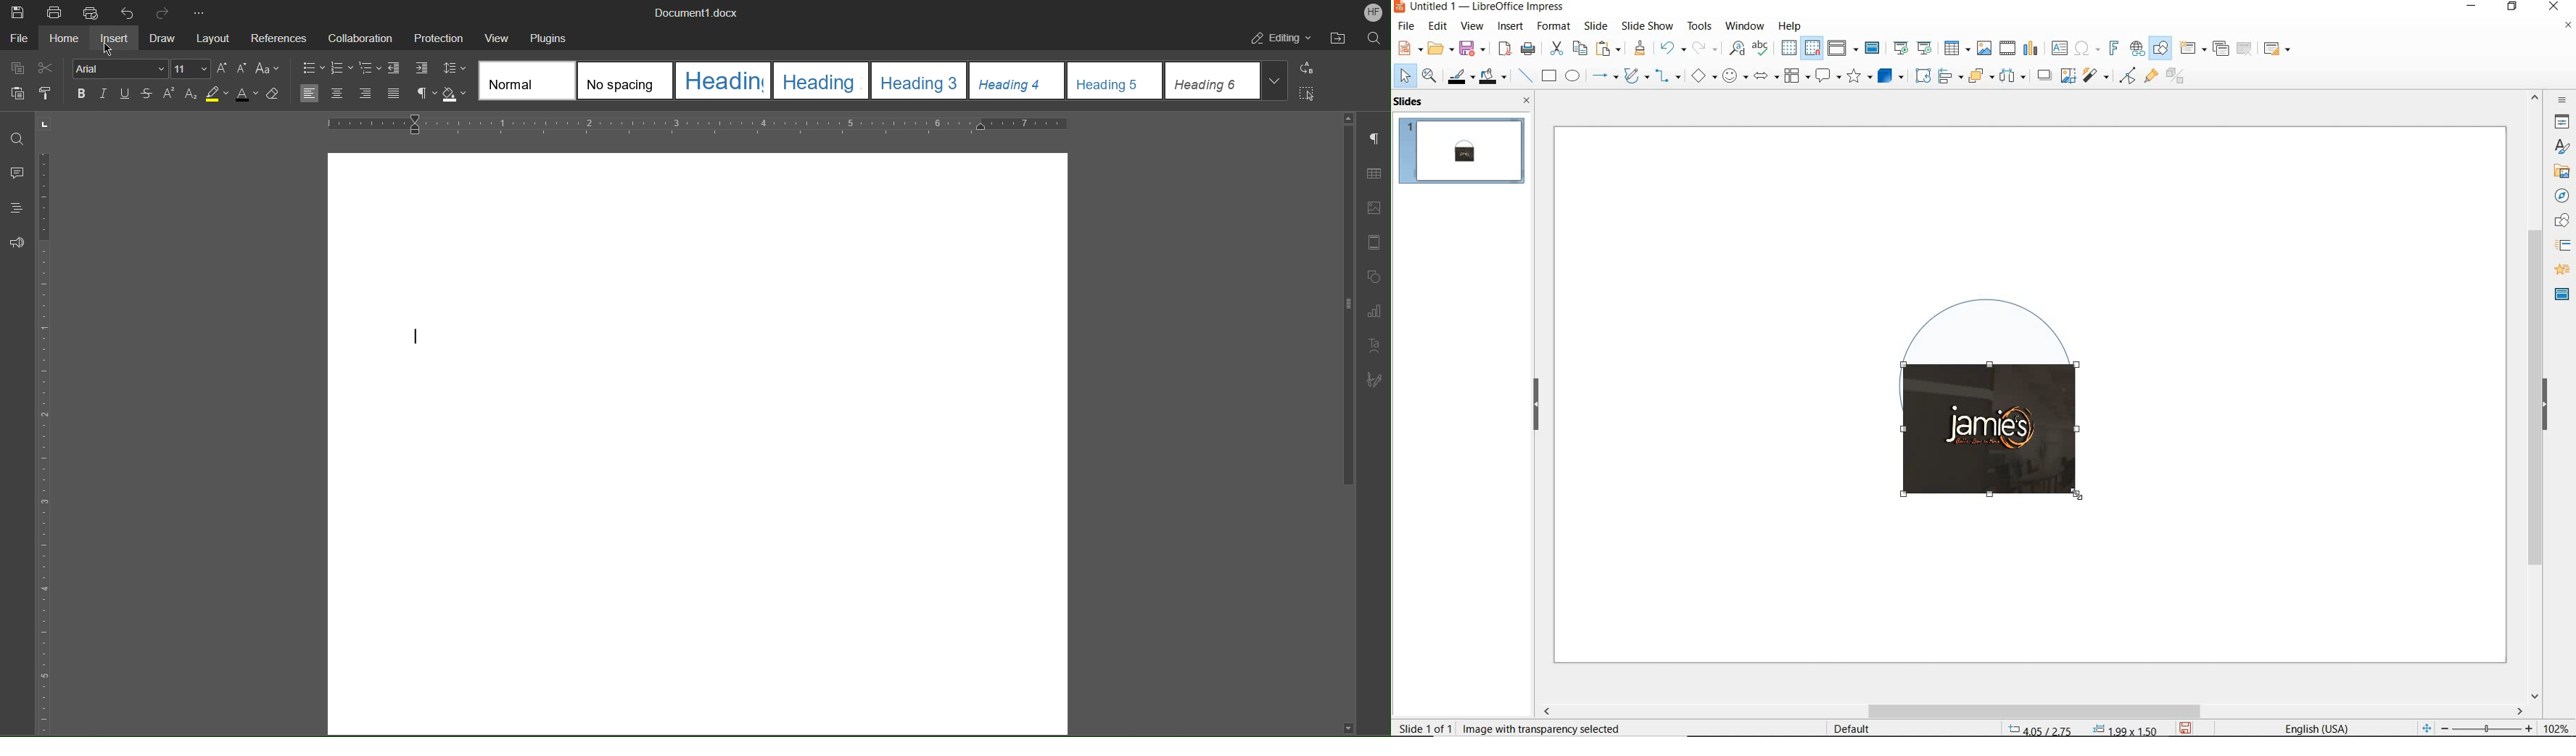 Image resolution: width=2576 pixels, height=756 pixels. I want to click on Header/Footer, so click(1374, 242).